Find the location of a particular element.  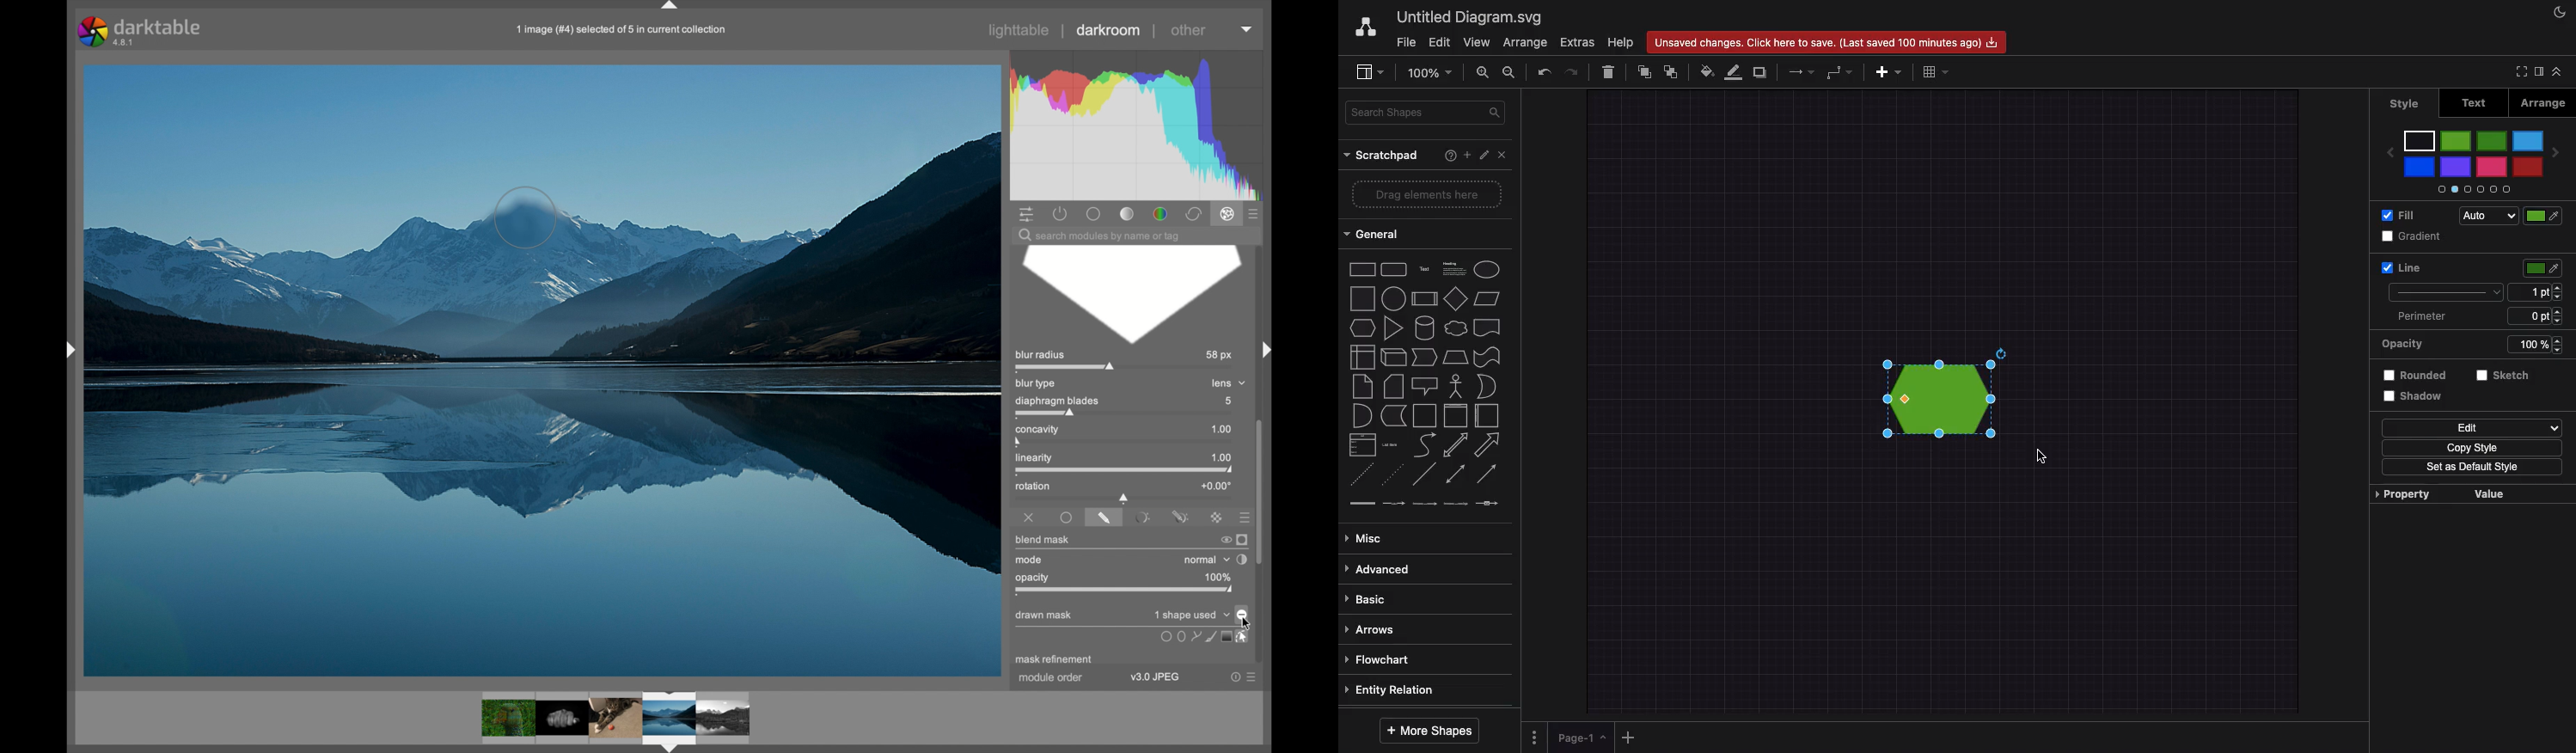

cursor is located at coordinates (1245, 623).